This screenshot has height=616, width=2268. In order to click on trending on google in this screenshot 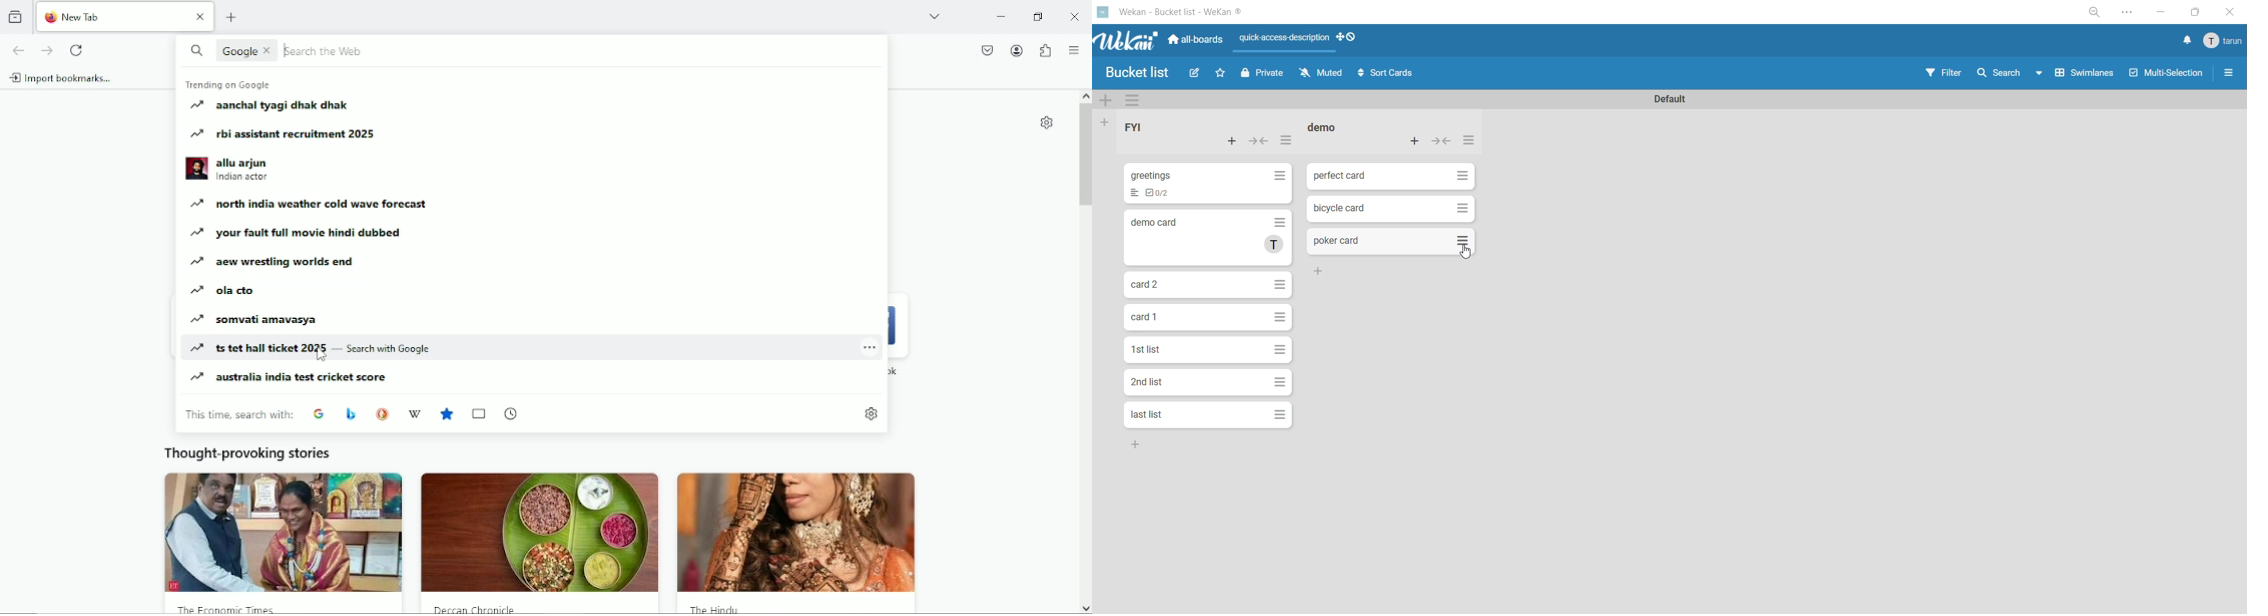, I will do `click(231, 87)`.